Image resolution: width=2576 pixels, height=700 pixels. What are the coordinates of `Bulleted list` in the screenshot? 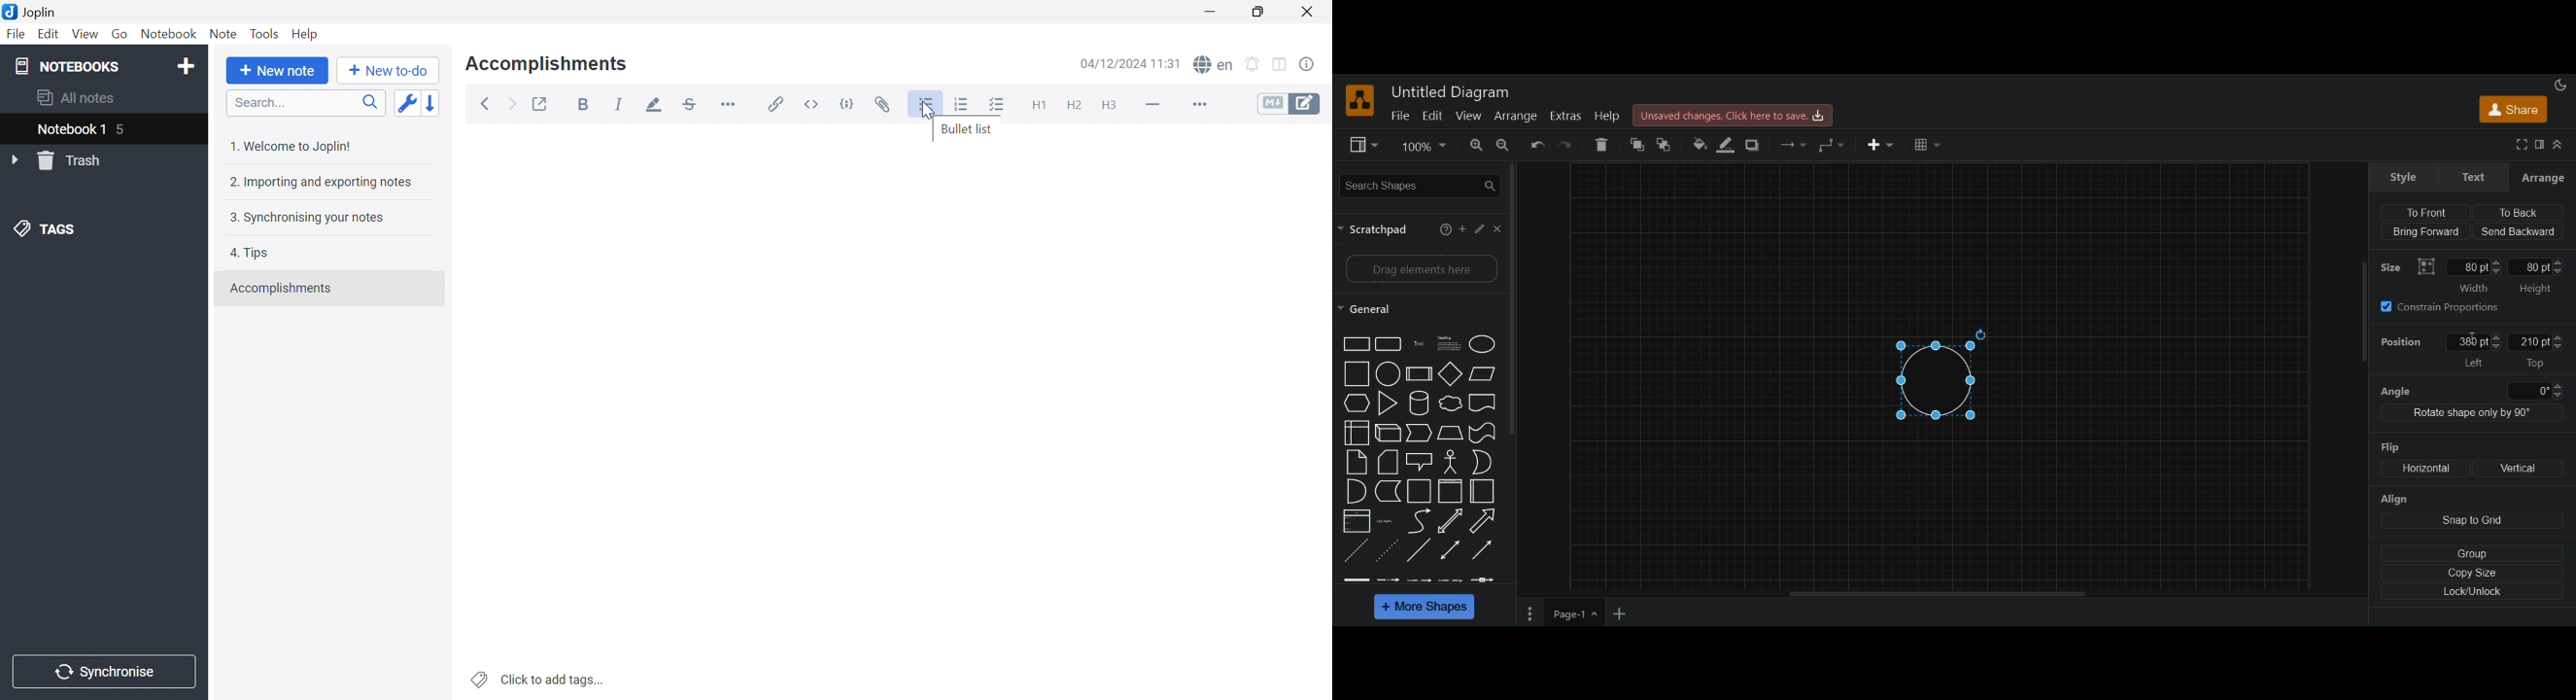 It's located at (927, 106).